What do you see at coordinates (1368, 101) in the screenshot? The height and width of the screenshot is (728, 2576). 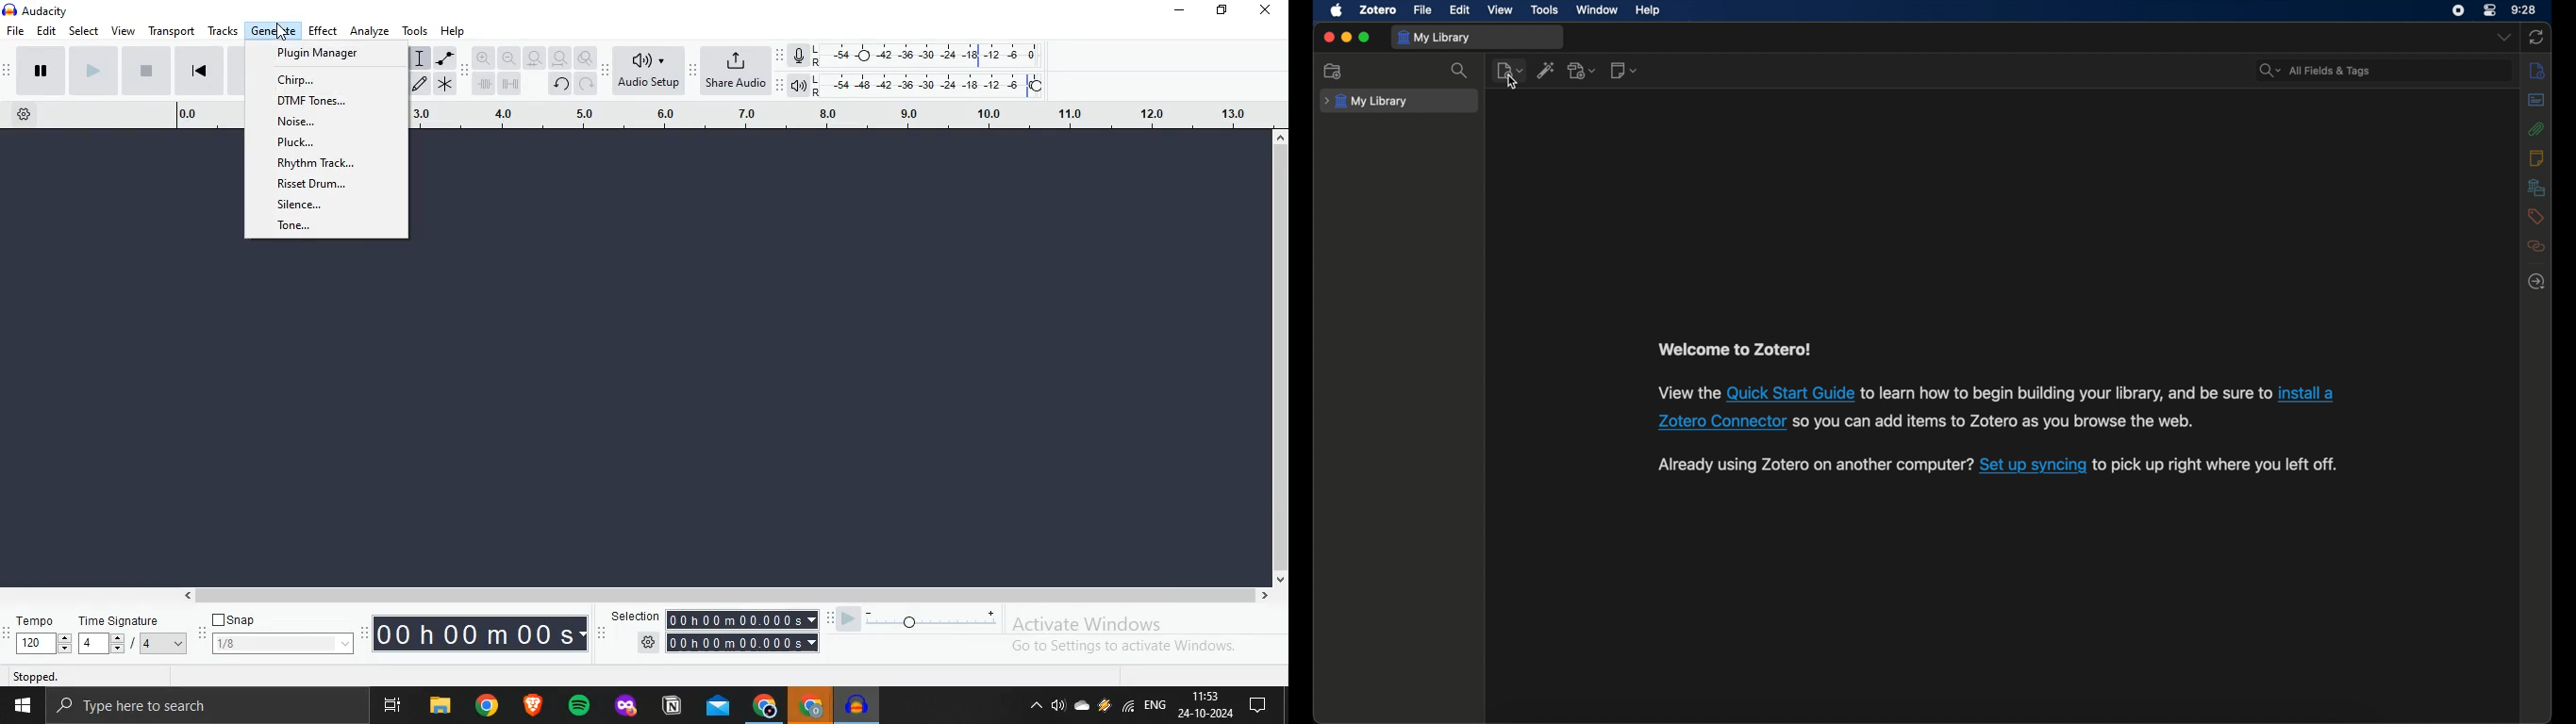 I see `my library` at bounding box center [1368, 101].